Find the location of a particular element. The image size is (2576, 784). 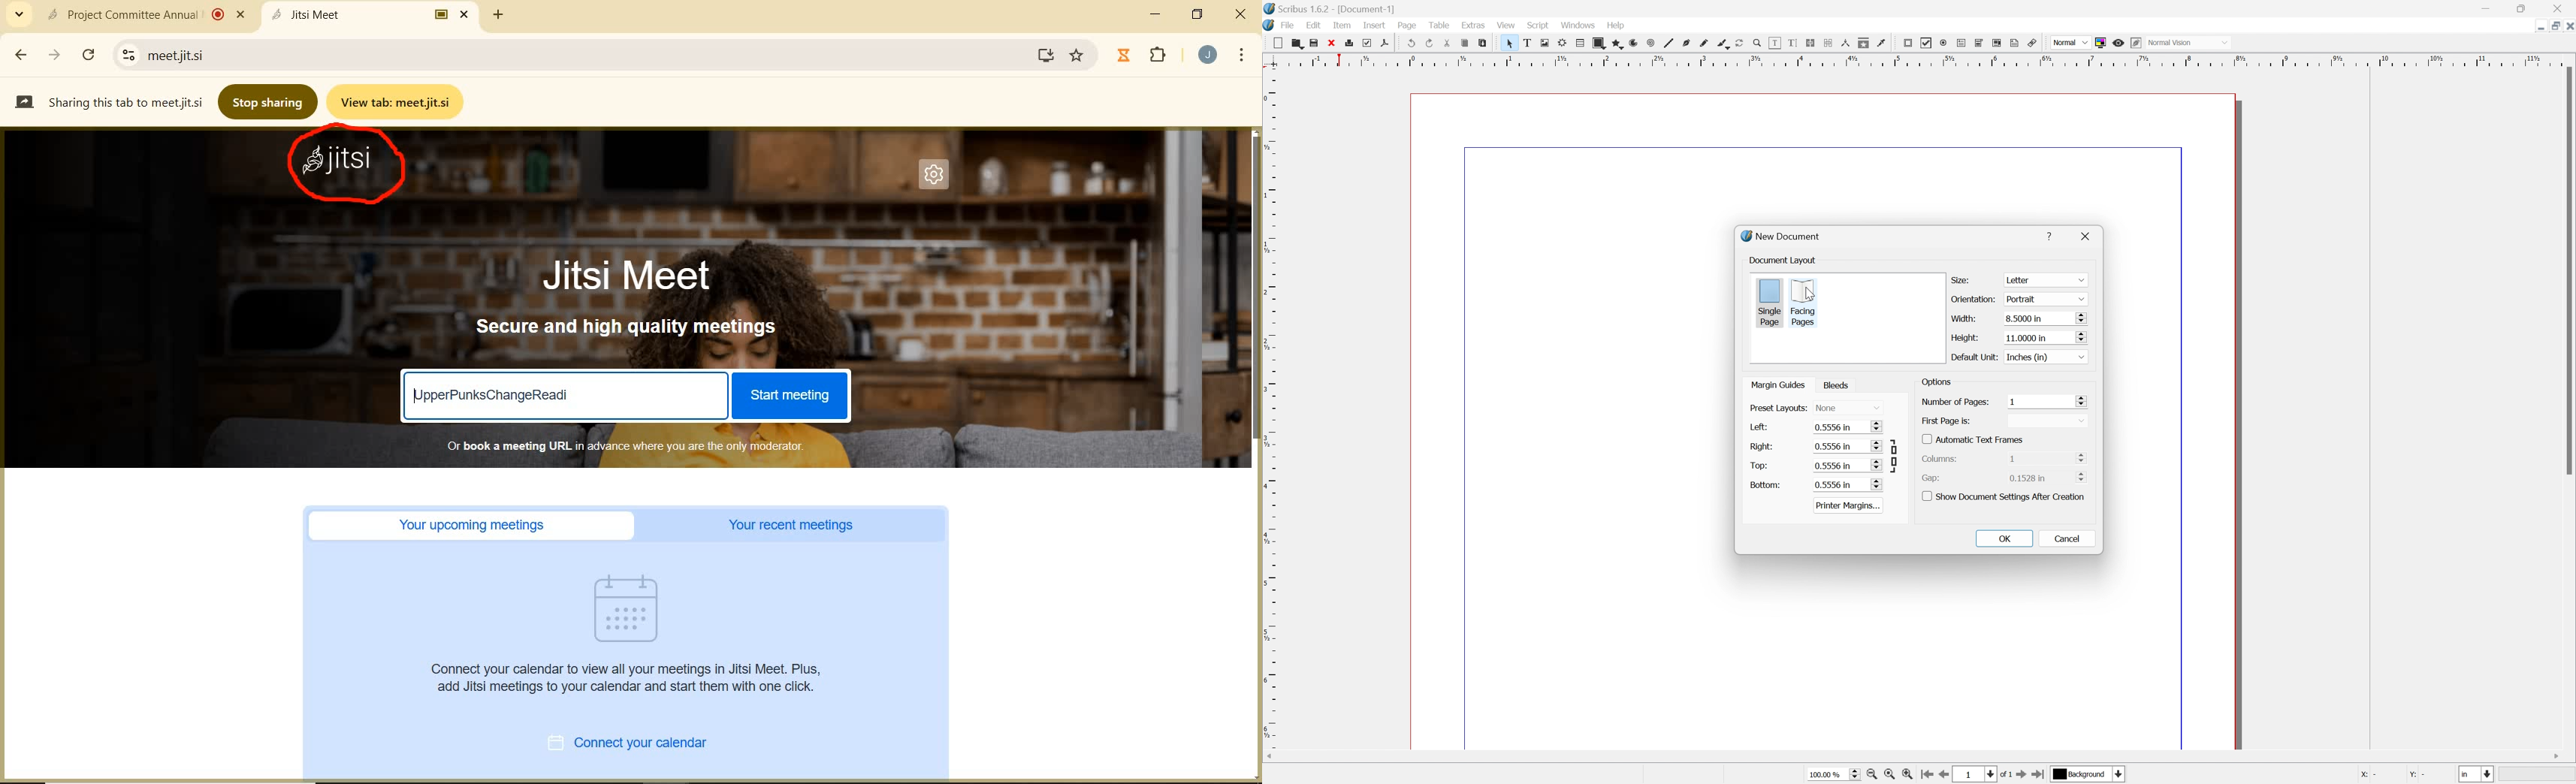

in is located at coordinates (2478, 776).